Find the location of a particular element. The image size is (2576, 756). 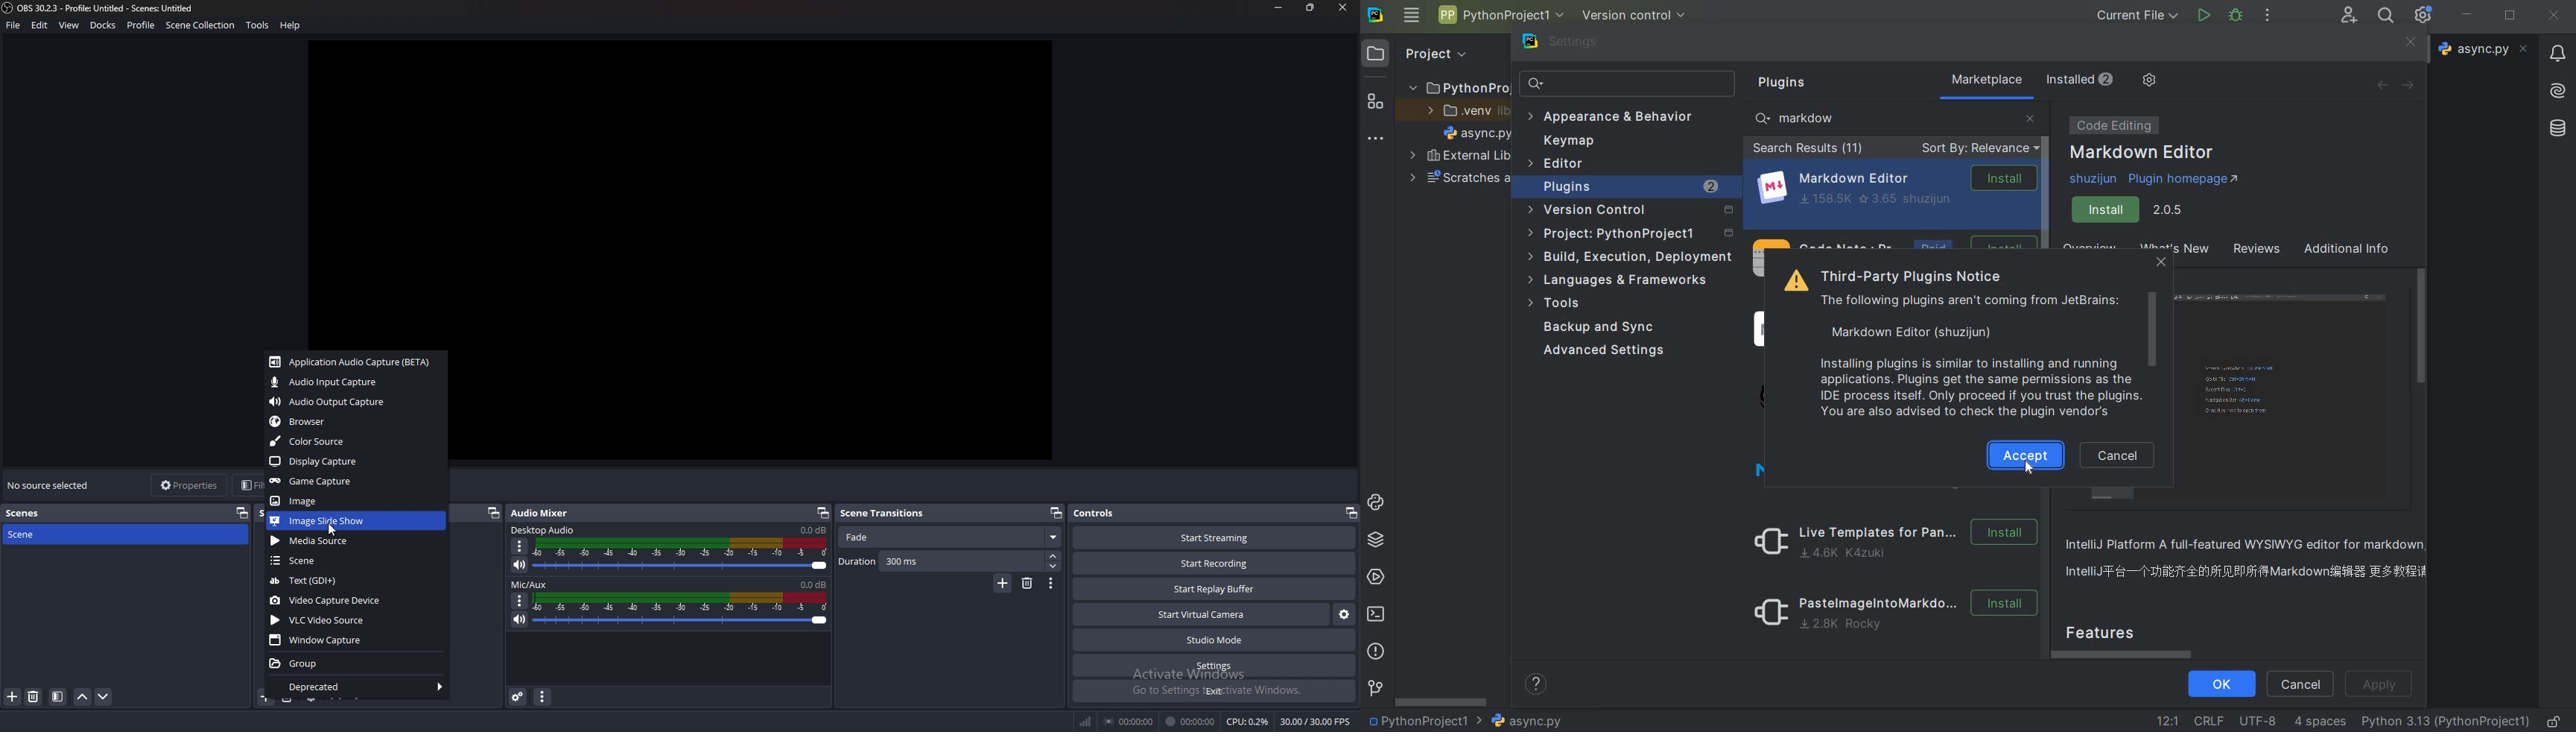

manage repositories and more is located at coordinates (2149, 81).